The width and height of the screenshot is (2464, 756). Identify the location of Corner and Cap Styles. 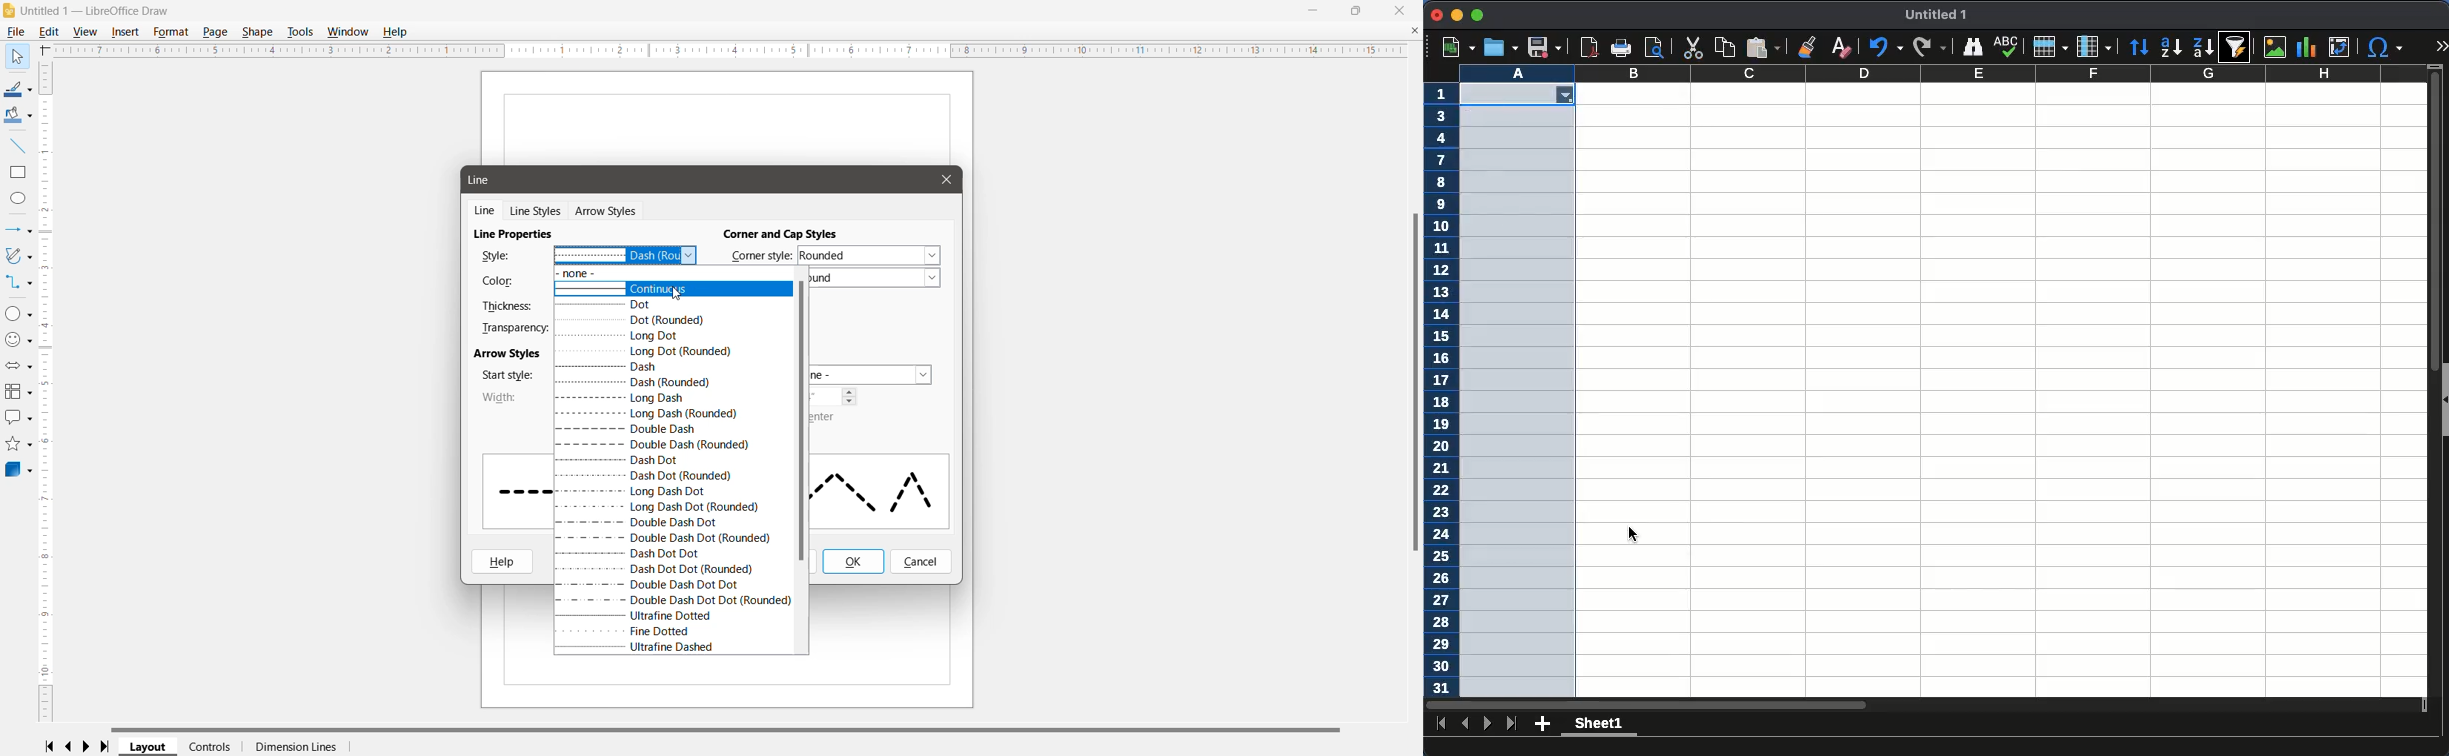
(781, 233).